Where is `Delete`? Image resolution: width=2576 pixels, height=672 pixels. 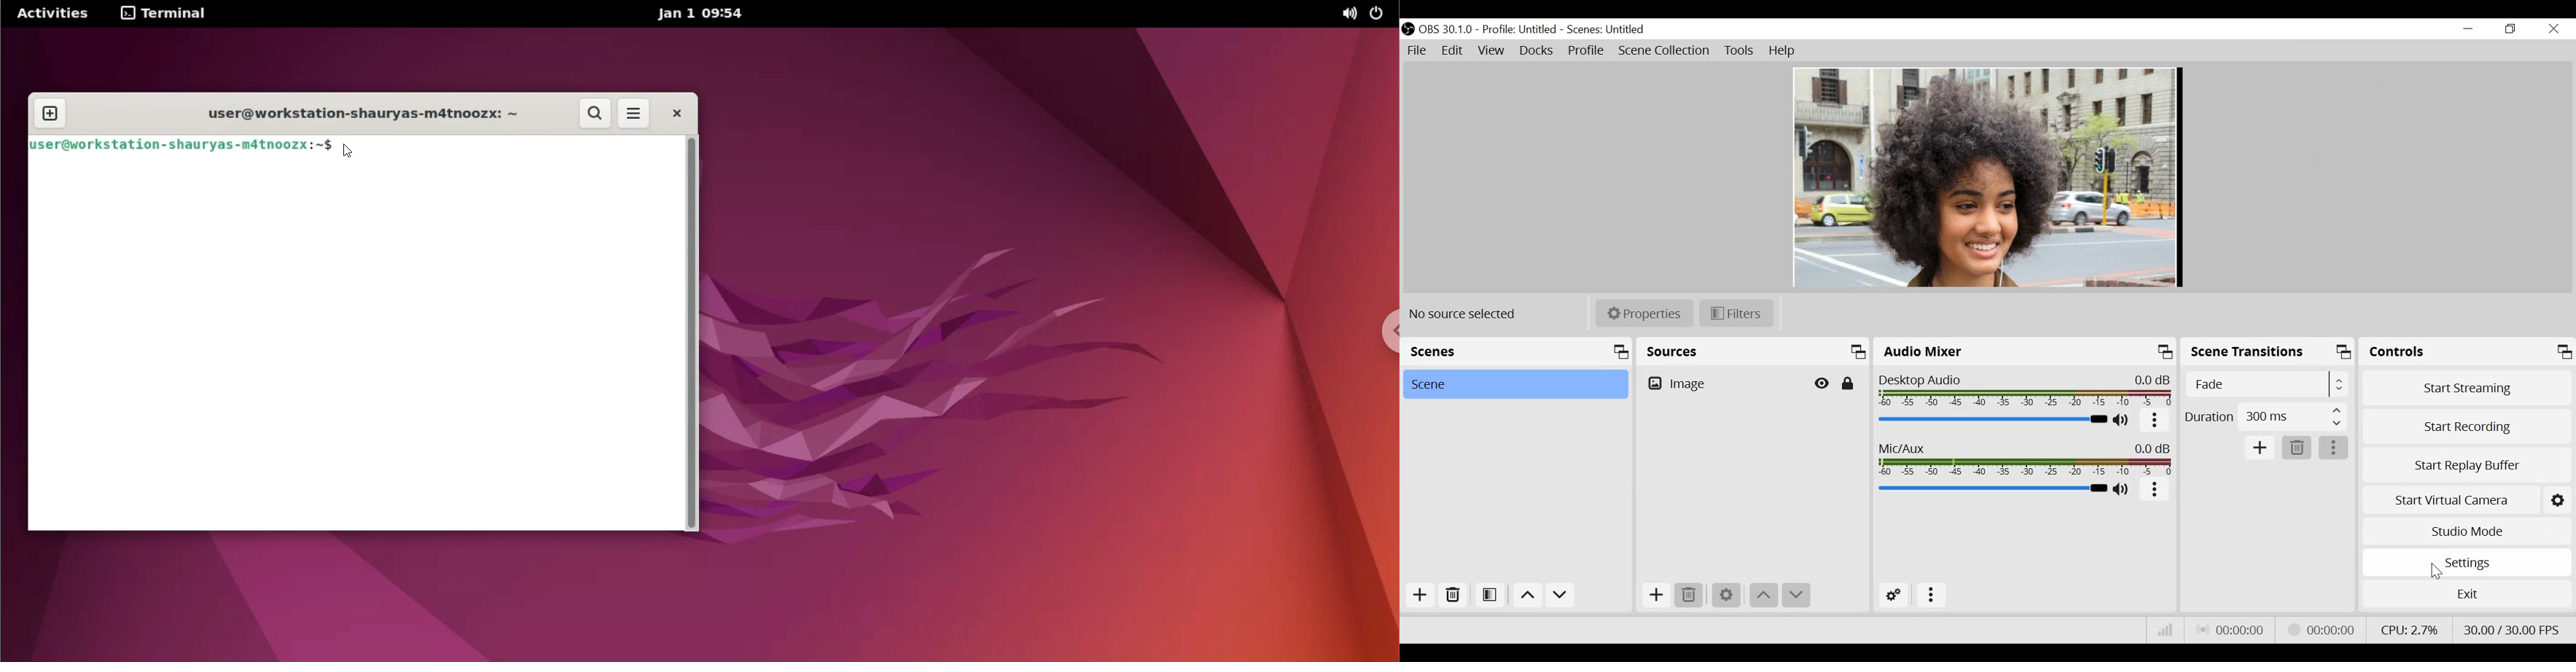
Delete is located at coordinates (1453, 597).